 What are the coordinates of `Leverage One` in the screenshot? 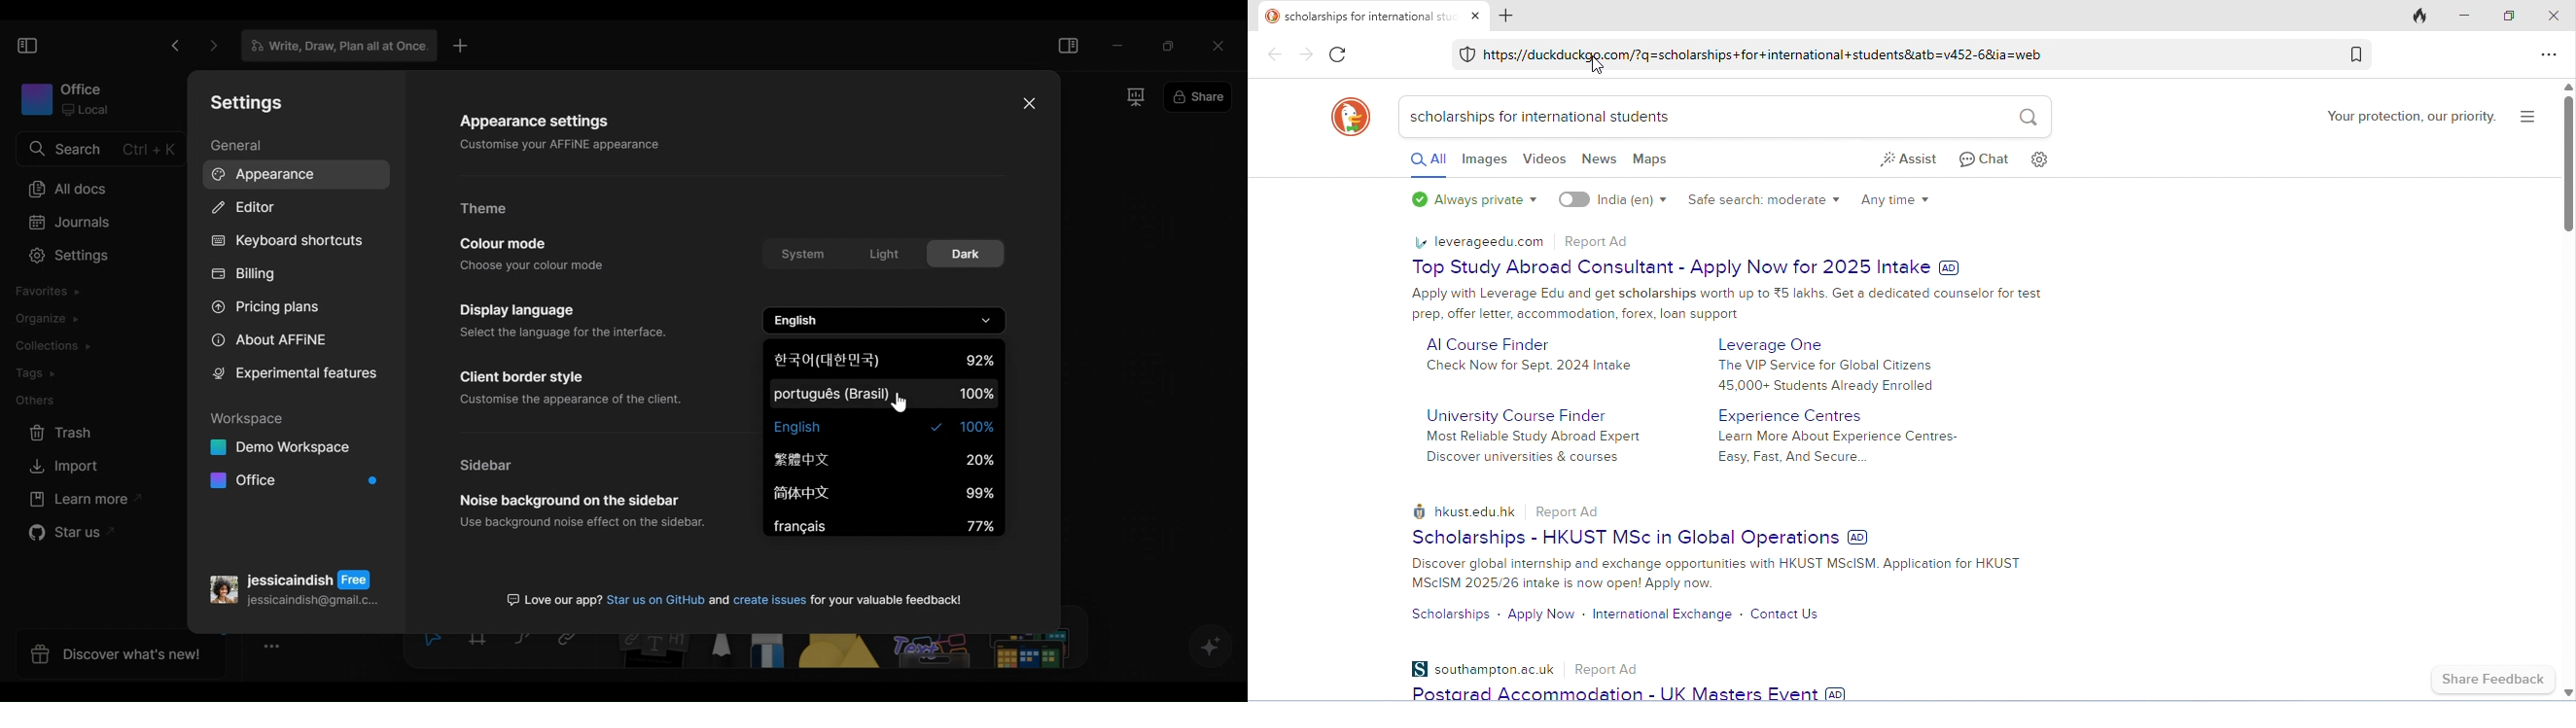 It's located at (1773, 344).